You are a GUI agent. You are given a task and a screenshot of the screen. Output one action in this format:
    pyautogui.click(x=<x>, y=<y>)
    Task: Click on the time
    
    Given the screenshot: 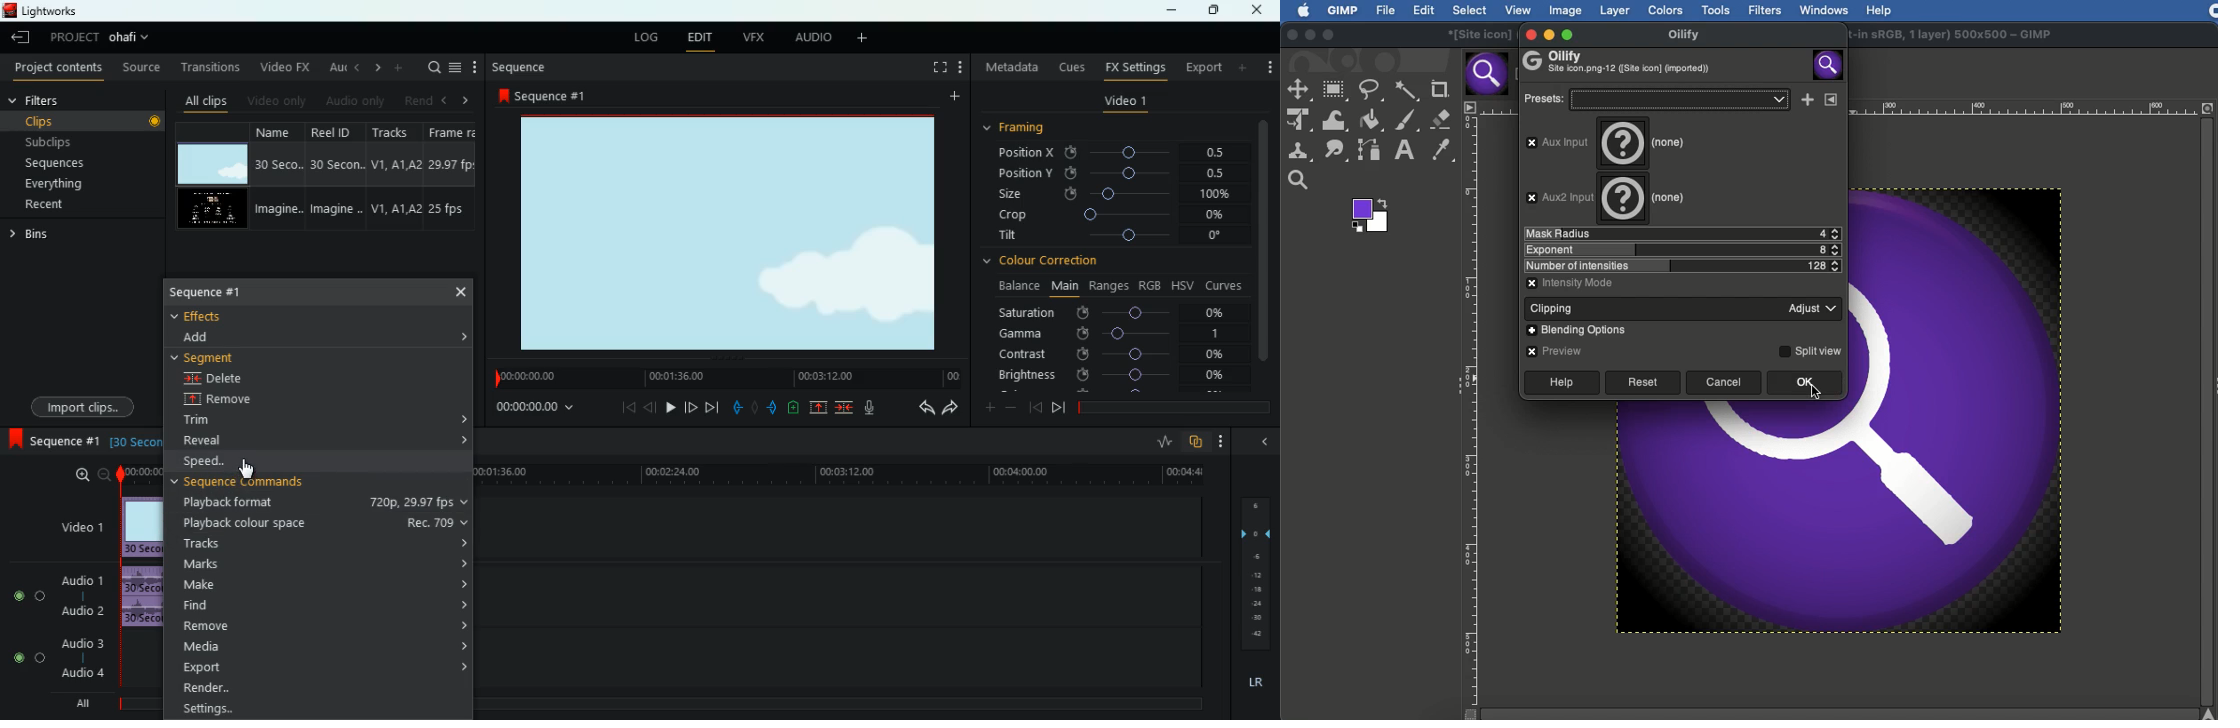 What is the action you would take?
    pyautogui.click(x=137, y=442)
    